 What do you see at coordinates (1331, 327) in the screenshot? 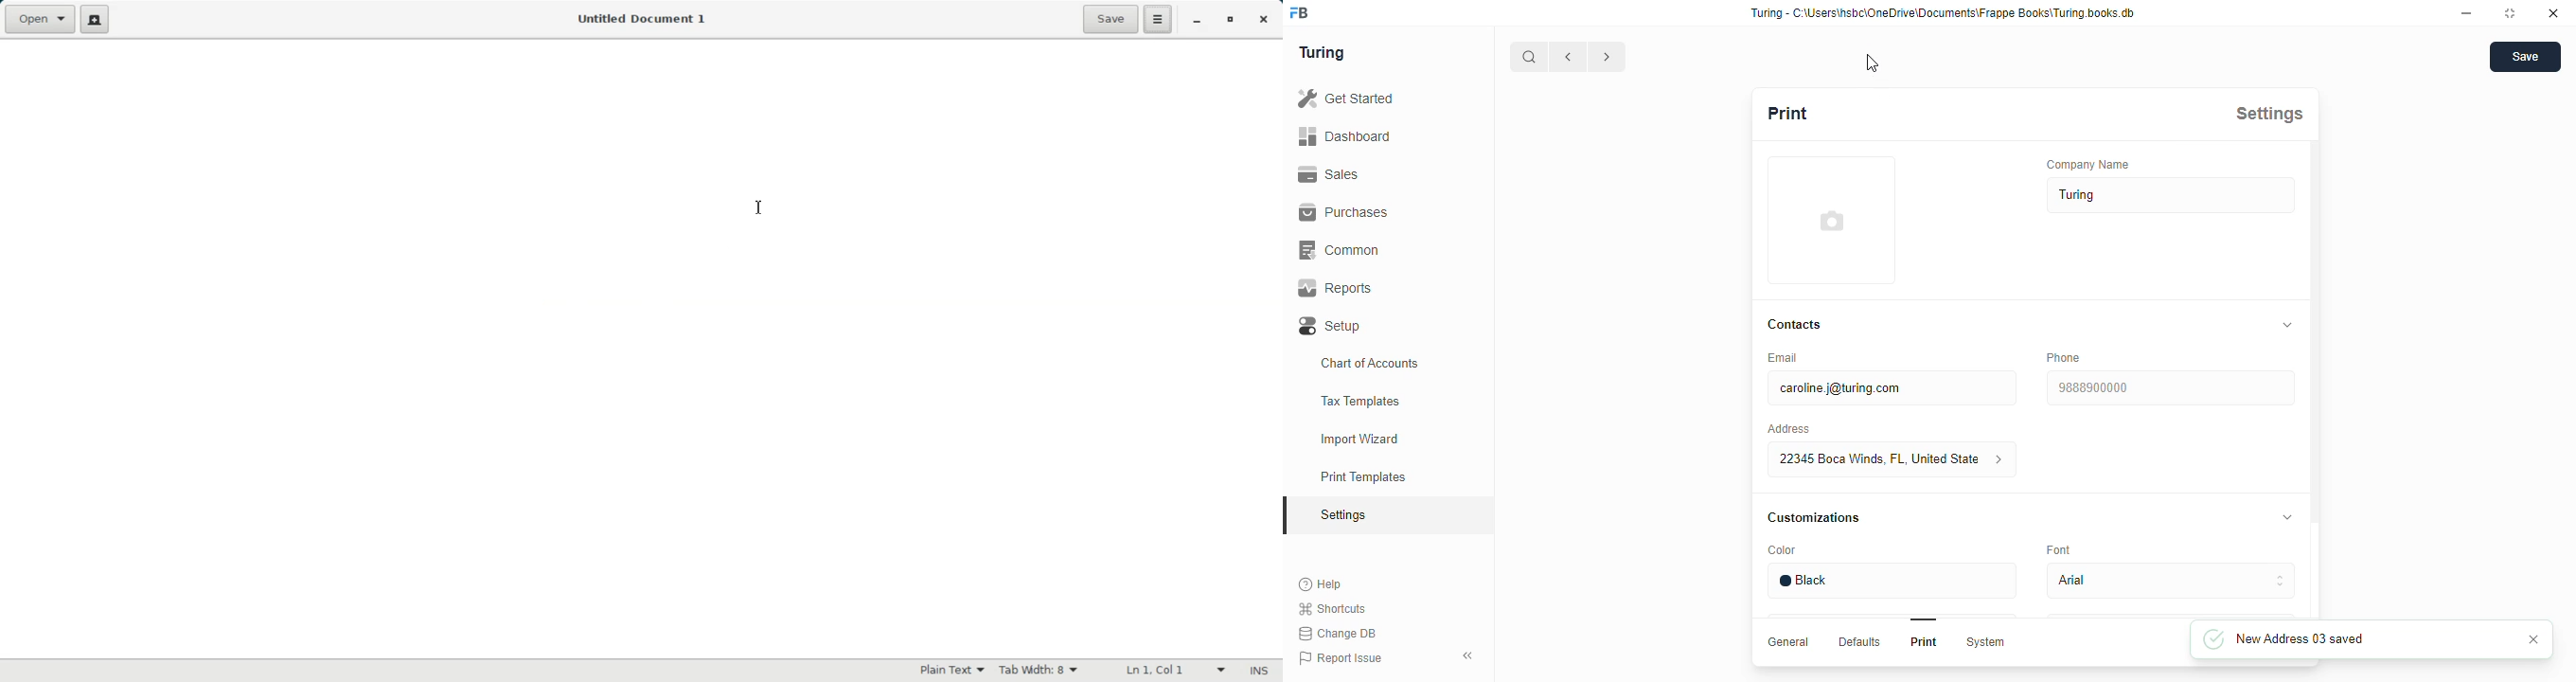
I see `setup` at bounding box center [1331, 327].